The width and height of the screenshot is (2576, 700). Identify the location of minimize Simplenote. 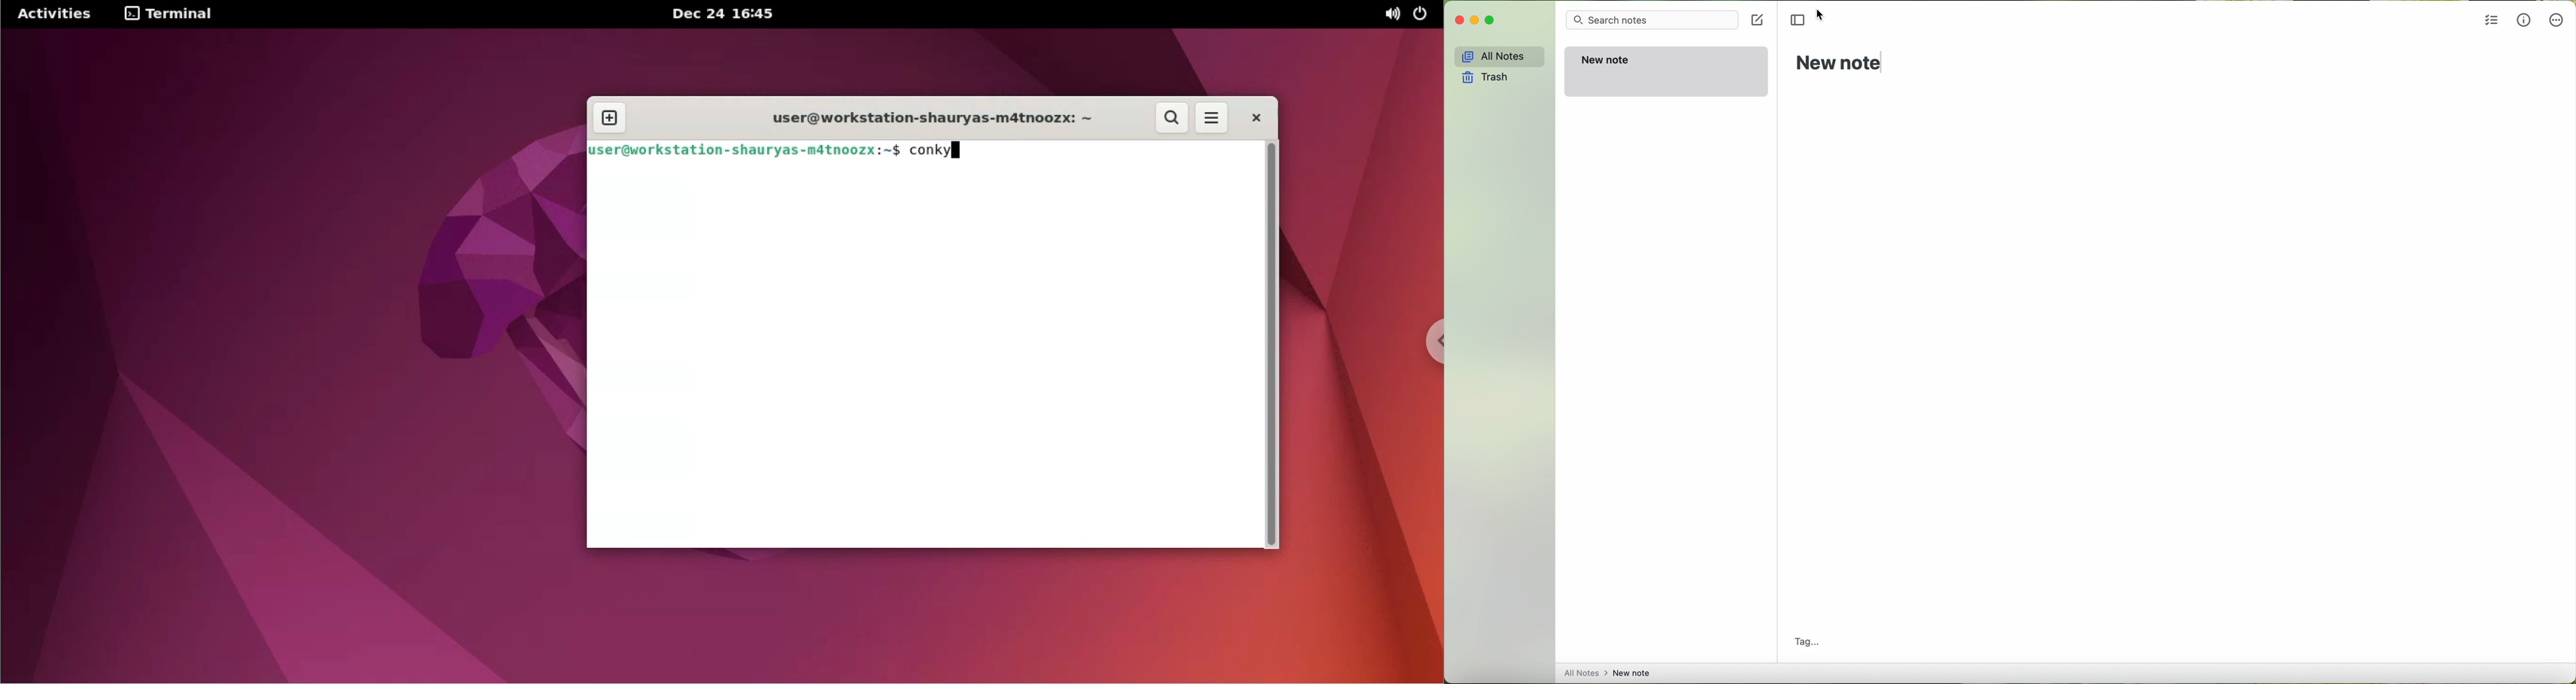
(1474, 21).